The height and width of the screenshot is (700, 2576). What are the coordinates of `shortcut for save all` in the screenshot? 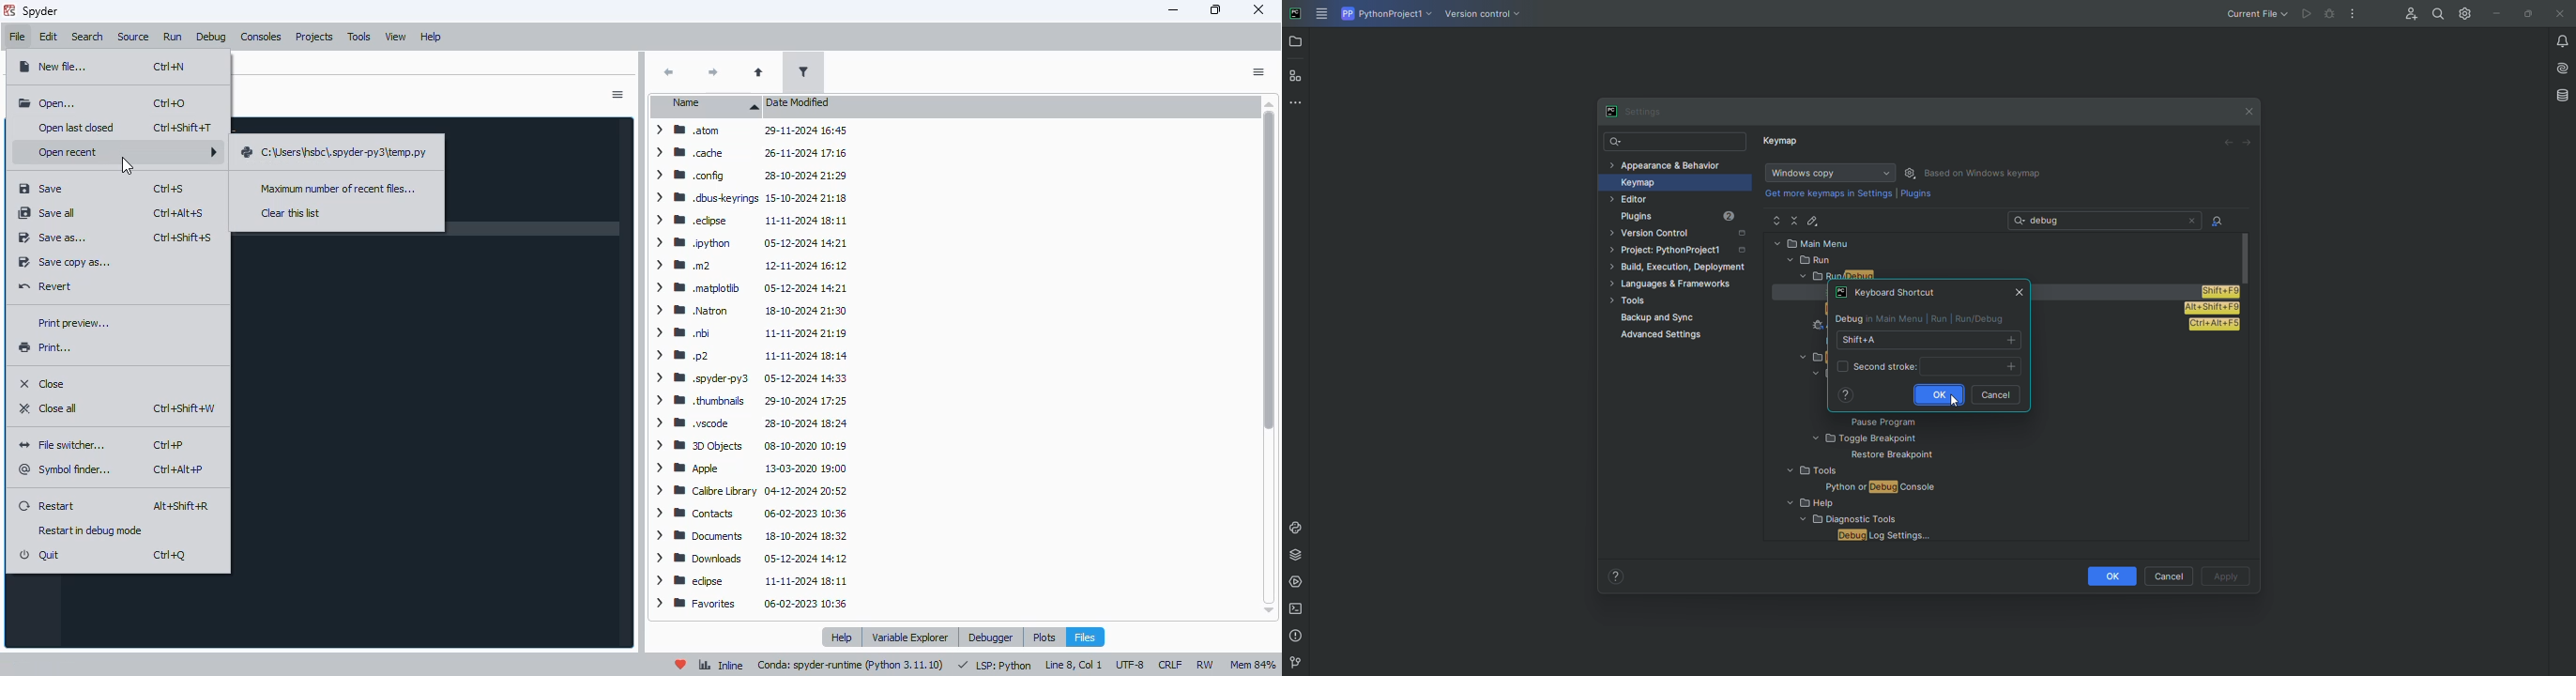 It's located at (180, 213).